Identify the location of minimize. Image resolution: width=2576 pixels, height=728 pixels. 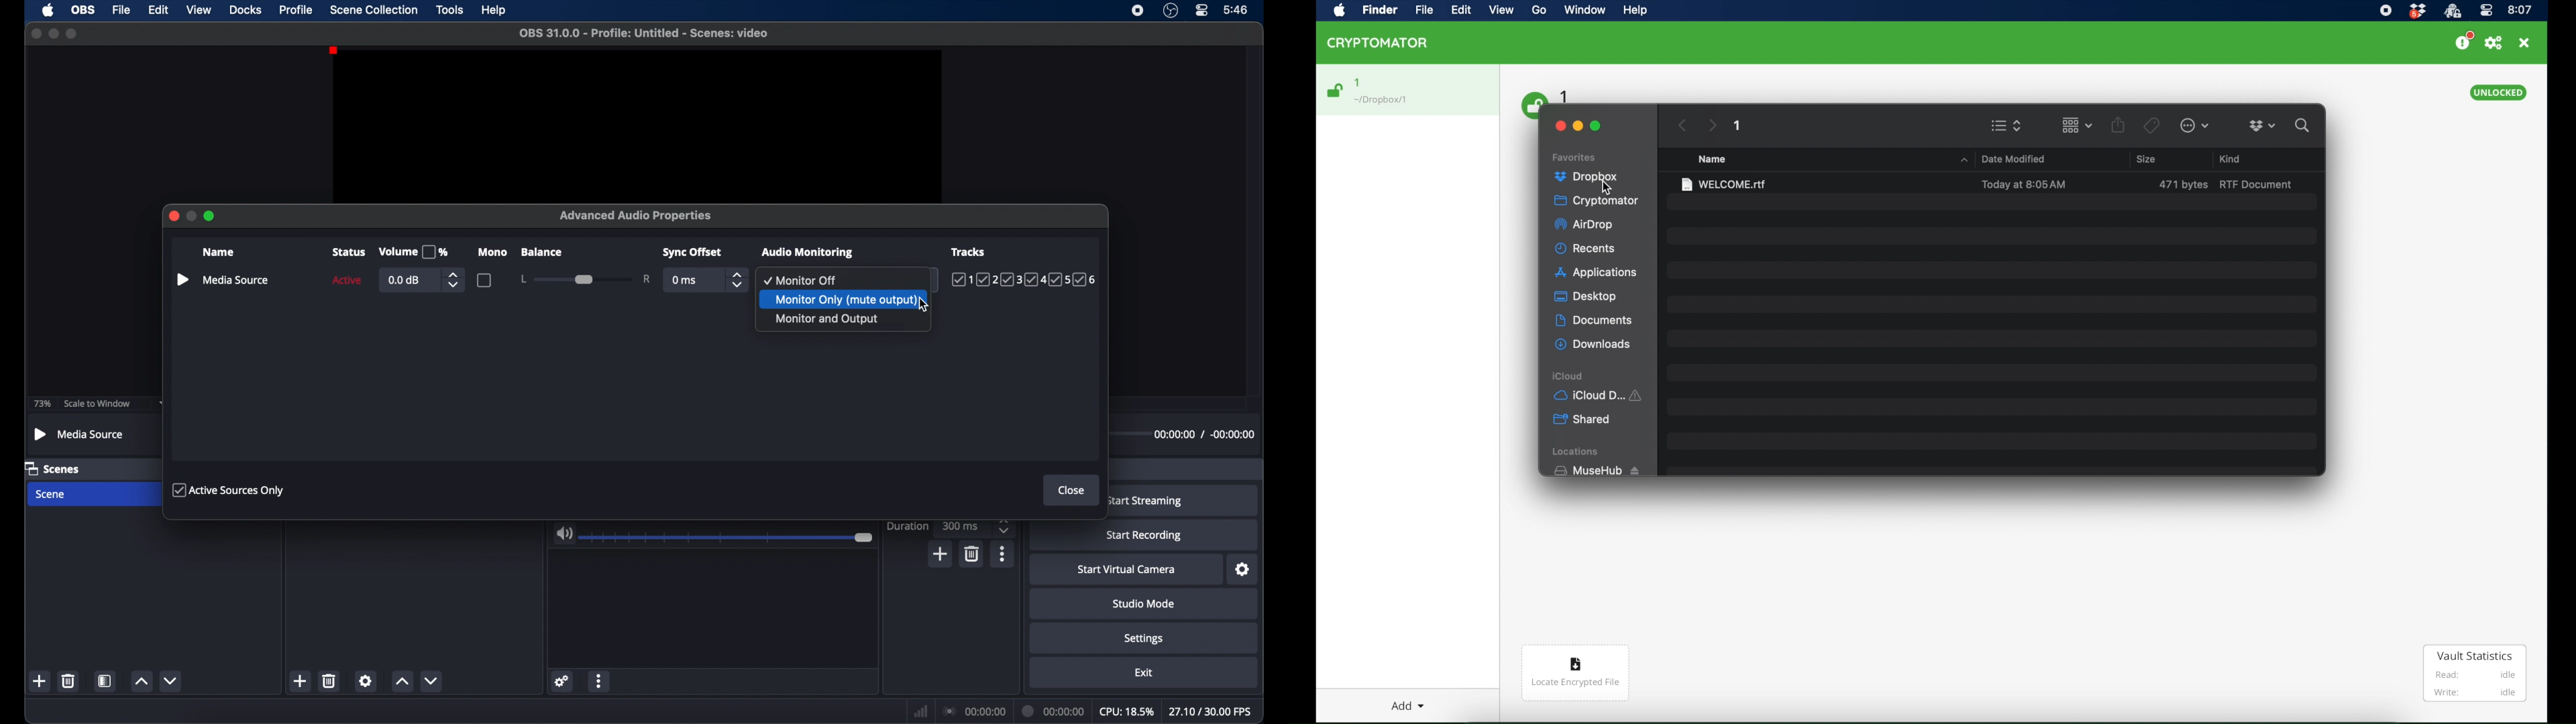
(53, 33).